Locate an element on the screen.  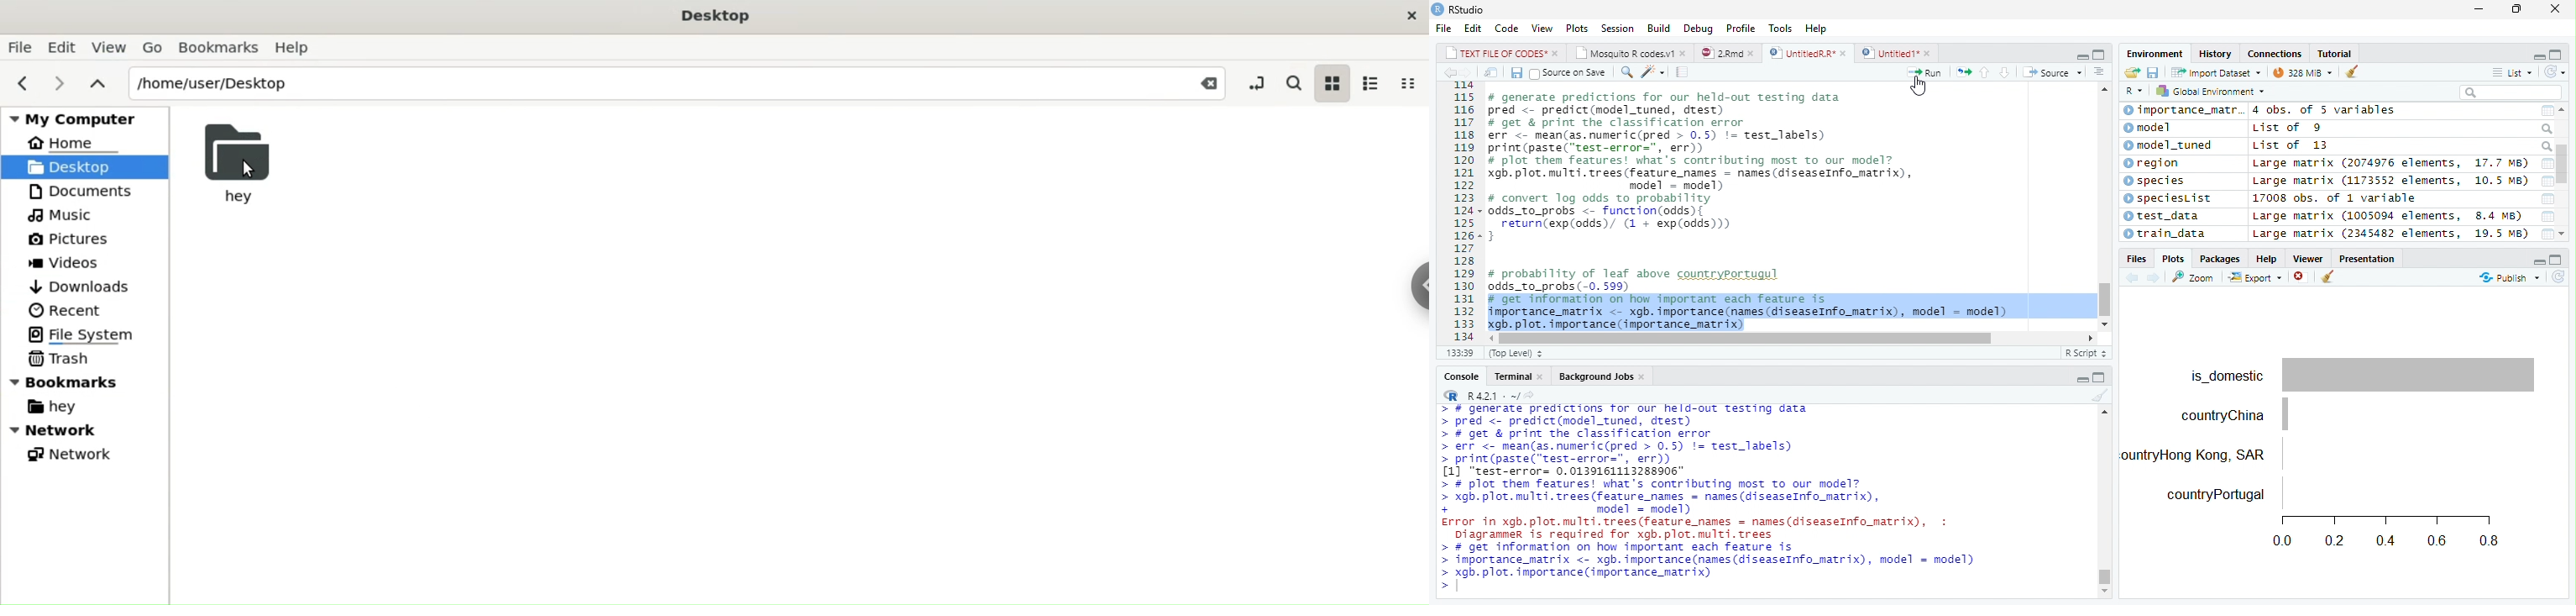
Zoom is located at coordinates (2194, 276).